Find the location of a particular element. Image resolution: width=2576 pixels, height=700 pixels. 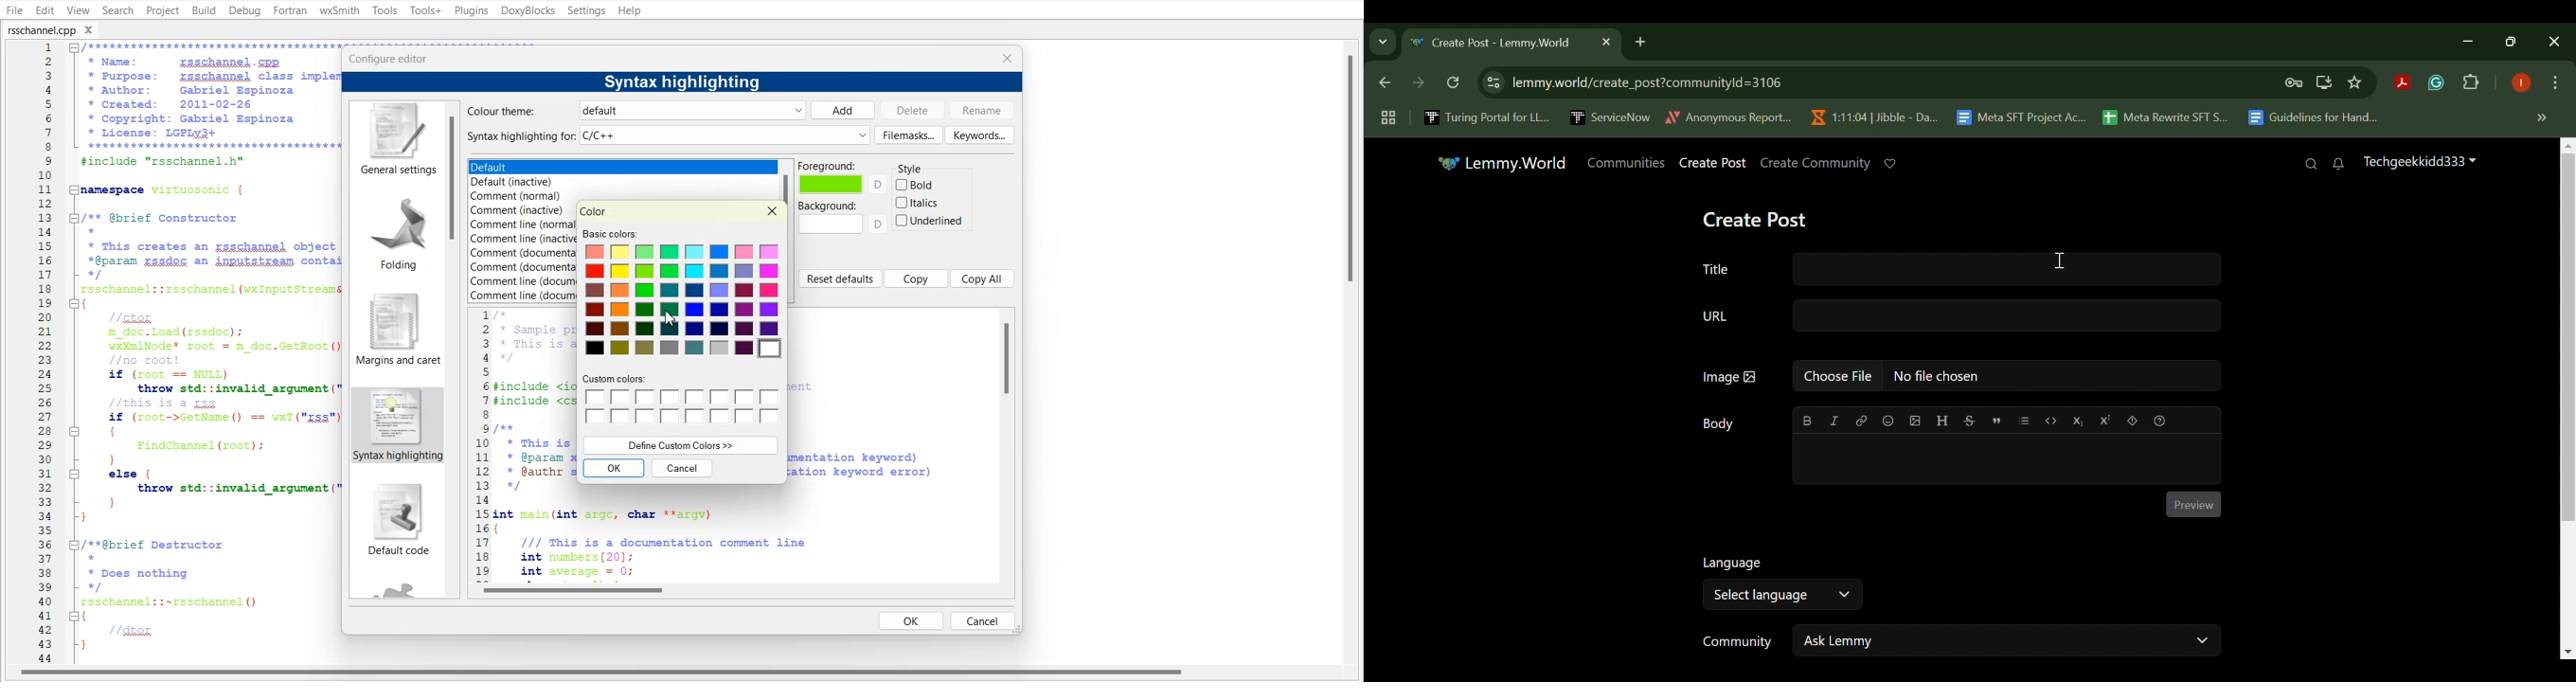

Build is located at coordinates (203, 10).